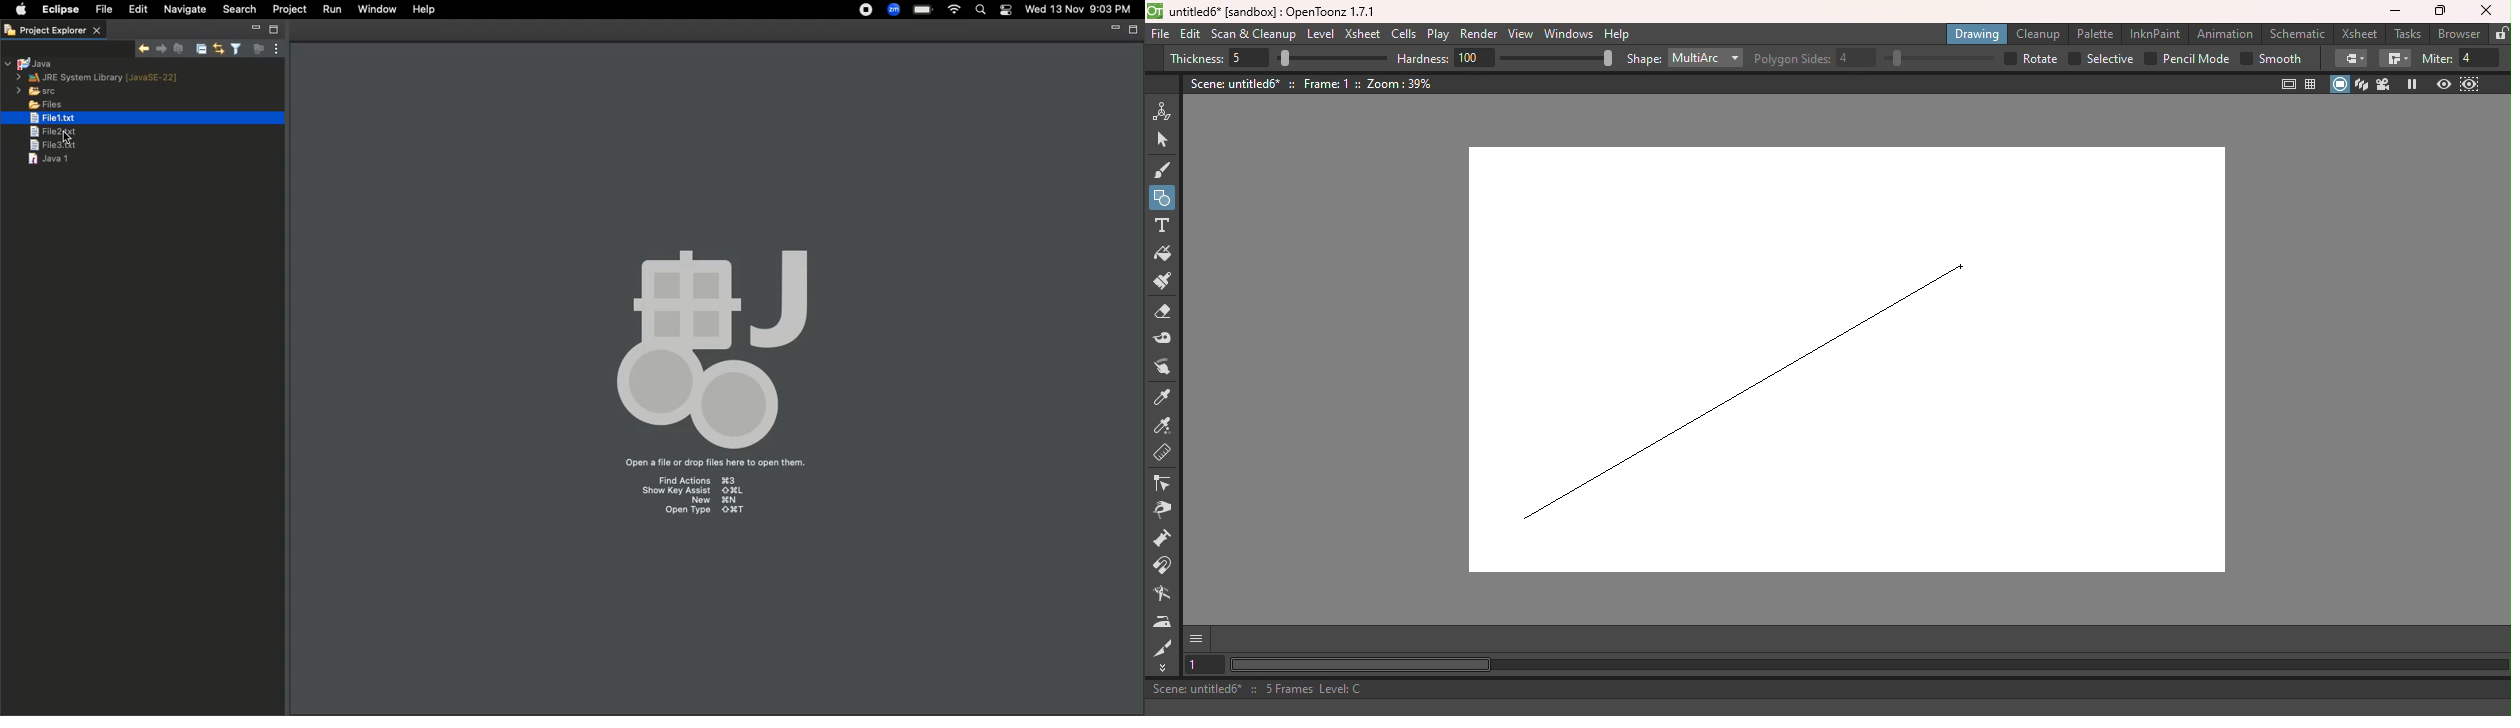 The image size is (2520, 728). Describe the element at coordinates (2459, 33) in the screenshot. I see `Browser` at that location.